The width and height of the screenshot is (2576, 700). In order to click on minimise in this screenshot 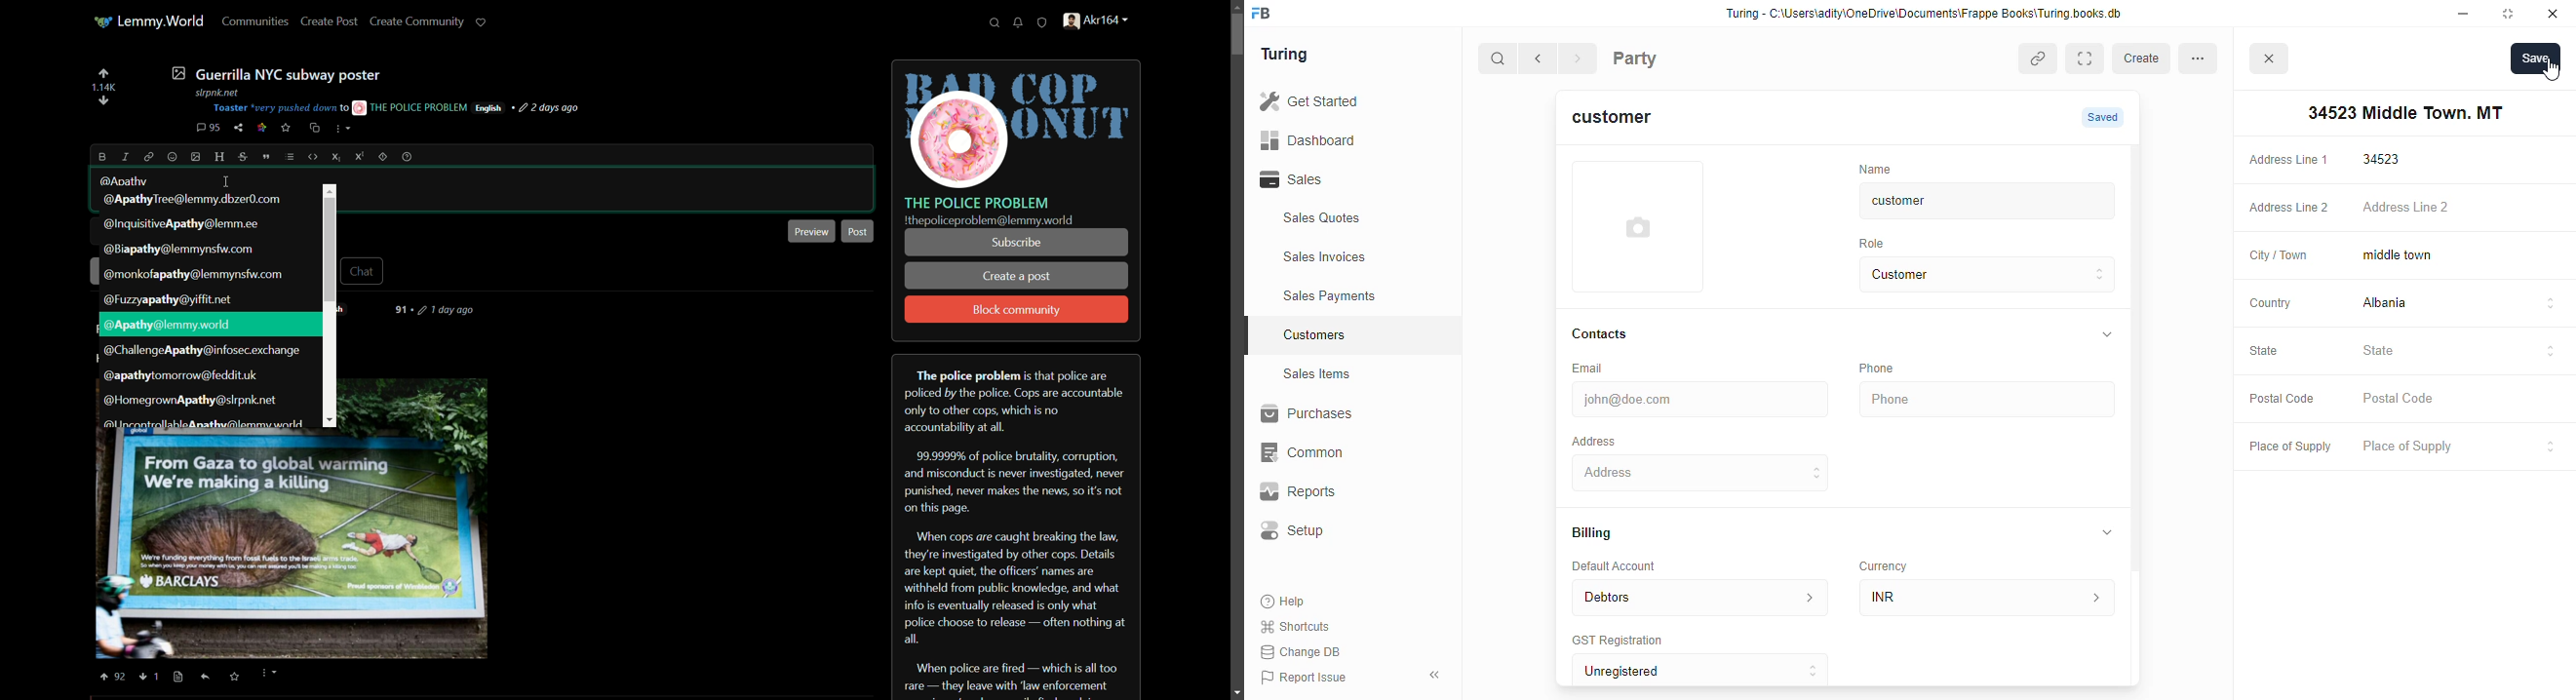, I will do `click(2464, 14)`.